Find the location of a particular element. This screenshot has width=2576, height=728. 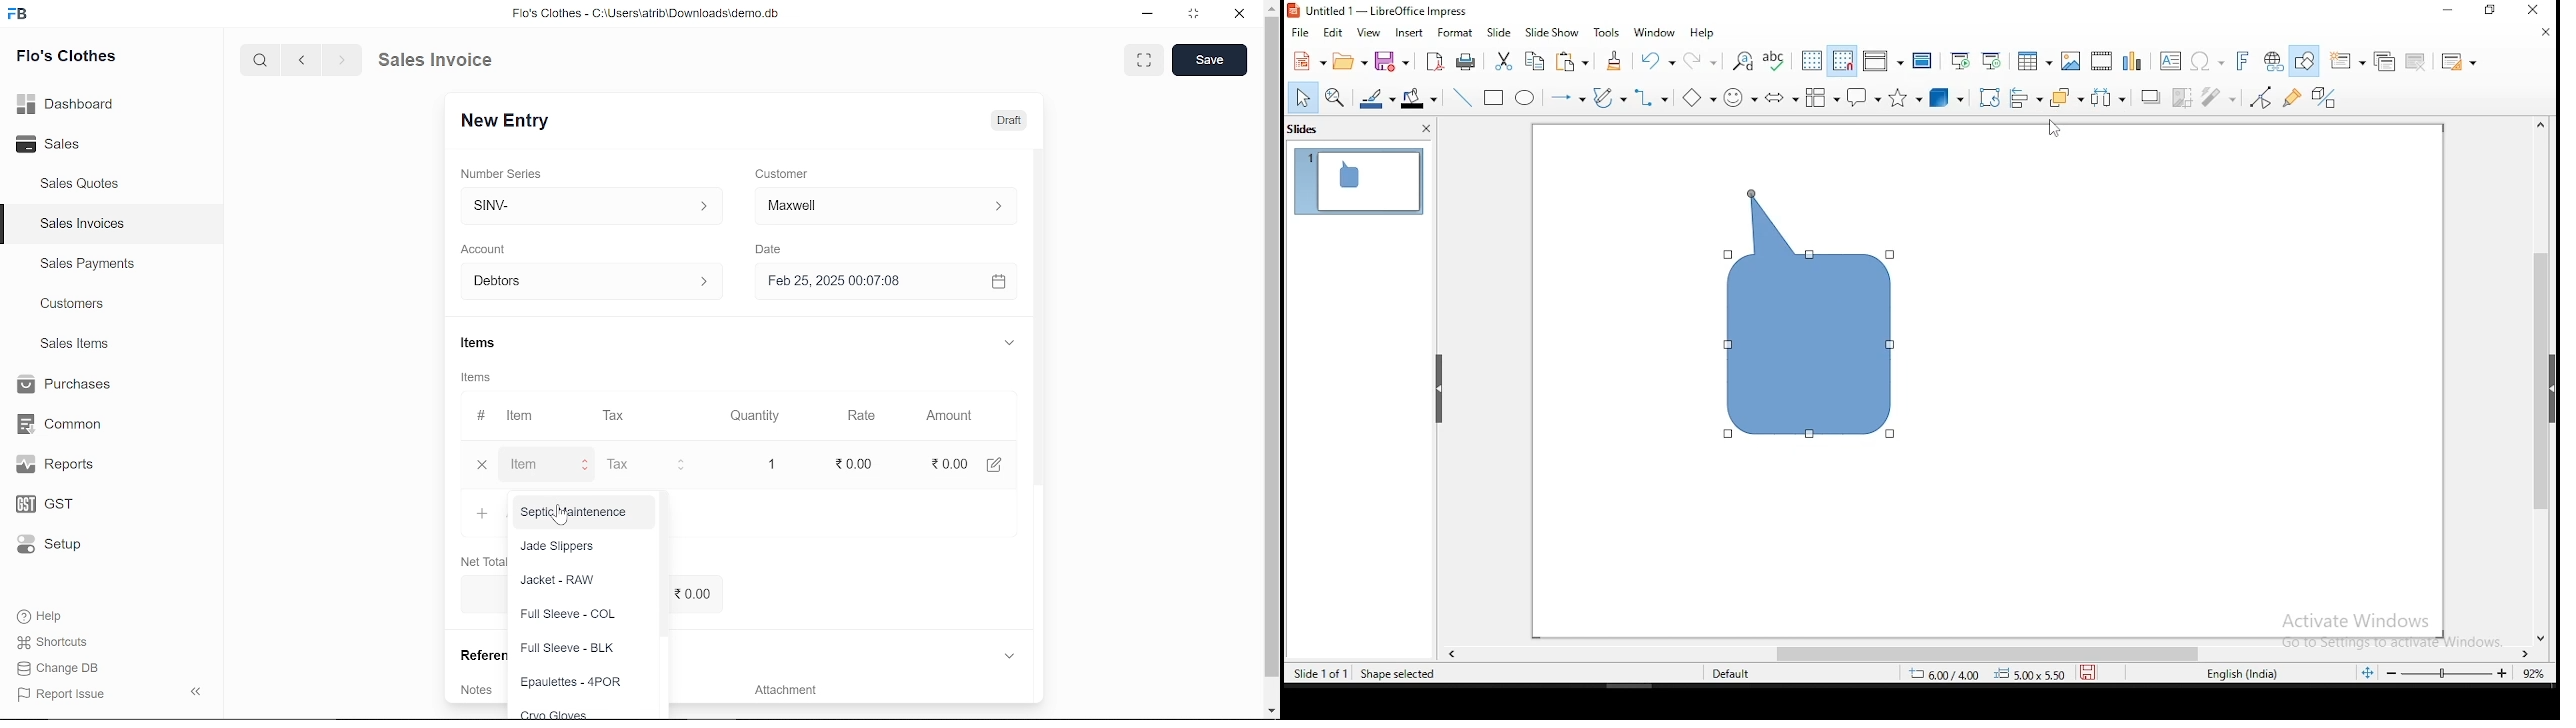

Jacket - RAW is located at coordinates (562, 582).